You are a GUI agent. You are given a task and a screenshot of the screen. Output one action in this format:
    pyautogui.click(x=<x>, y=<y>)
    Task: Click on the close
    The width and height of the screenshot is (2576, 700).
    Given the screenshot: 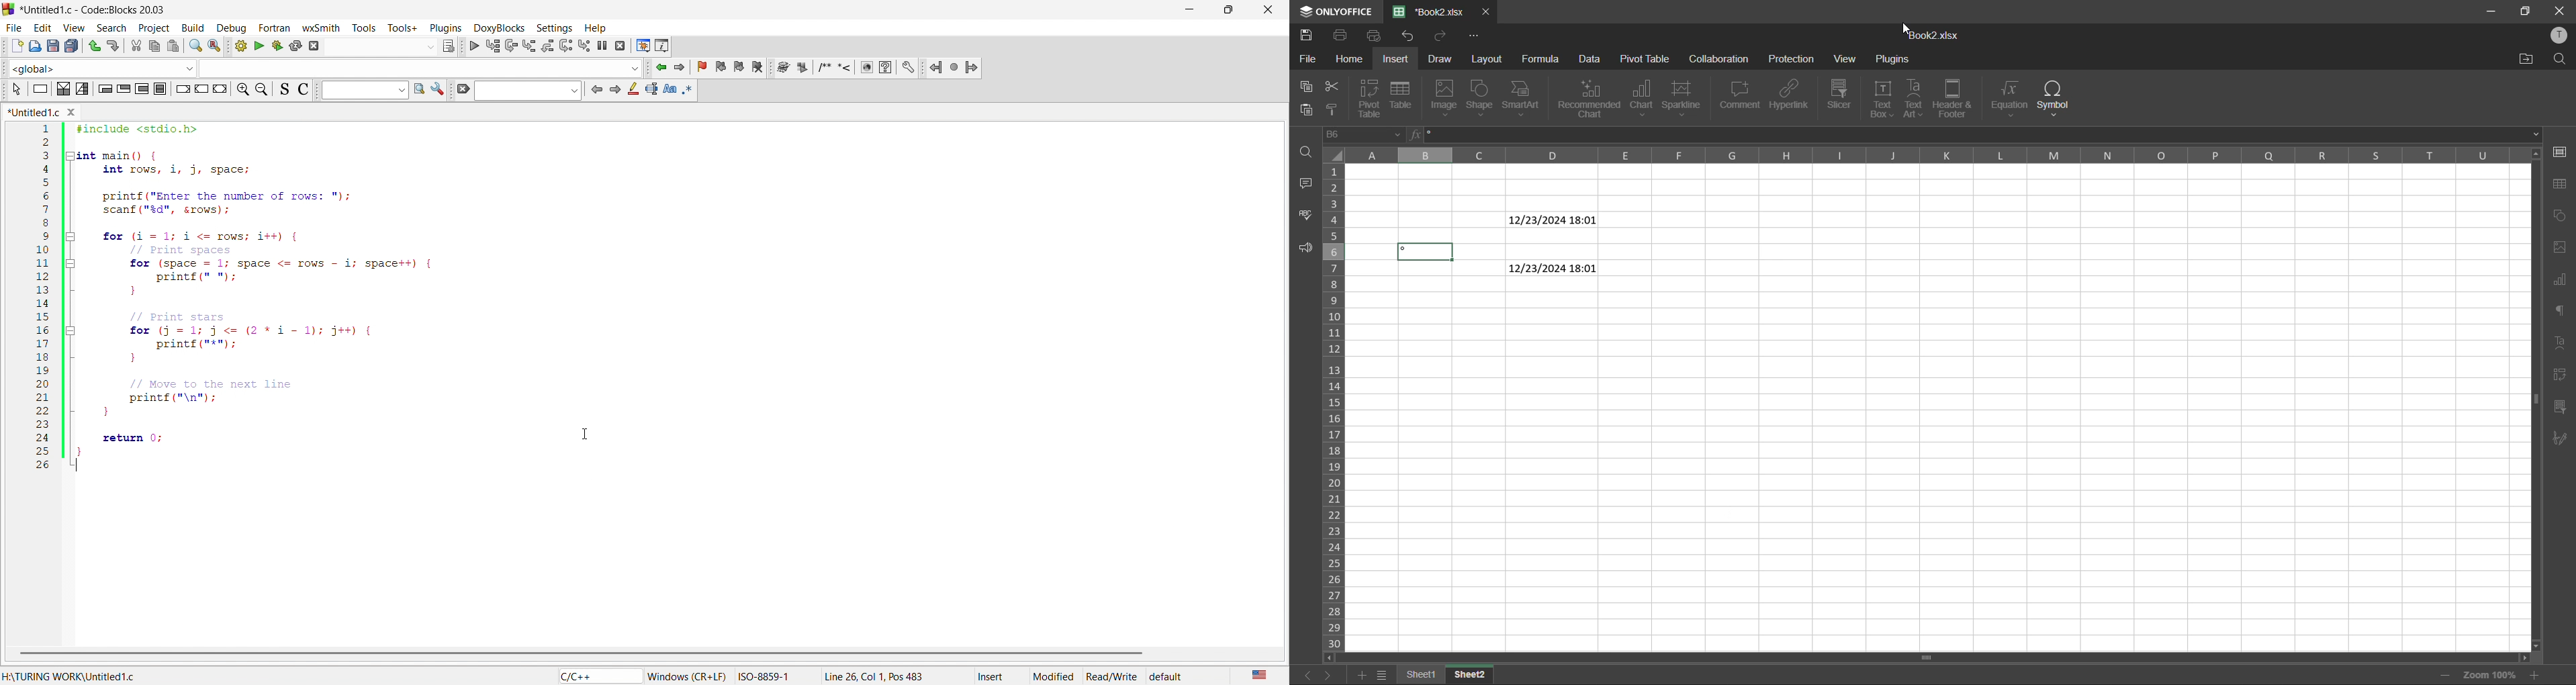 What is the action you would take?
    pyautogui.click(x=1270, y=8)
    